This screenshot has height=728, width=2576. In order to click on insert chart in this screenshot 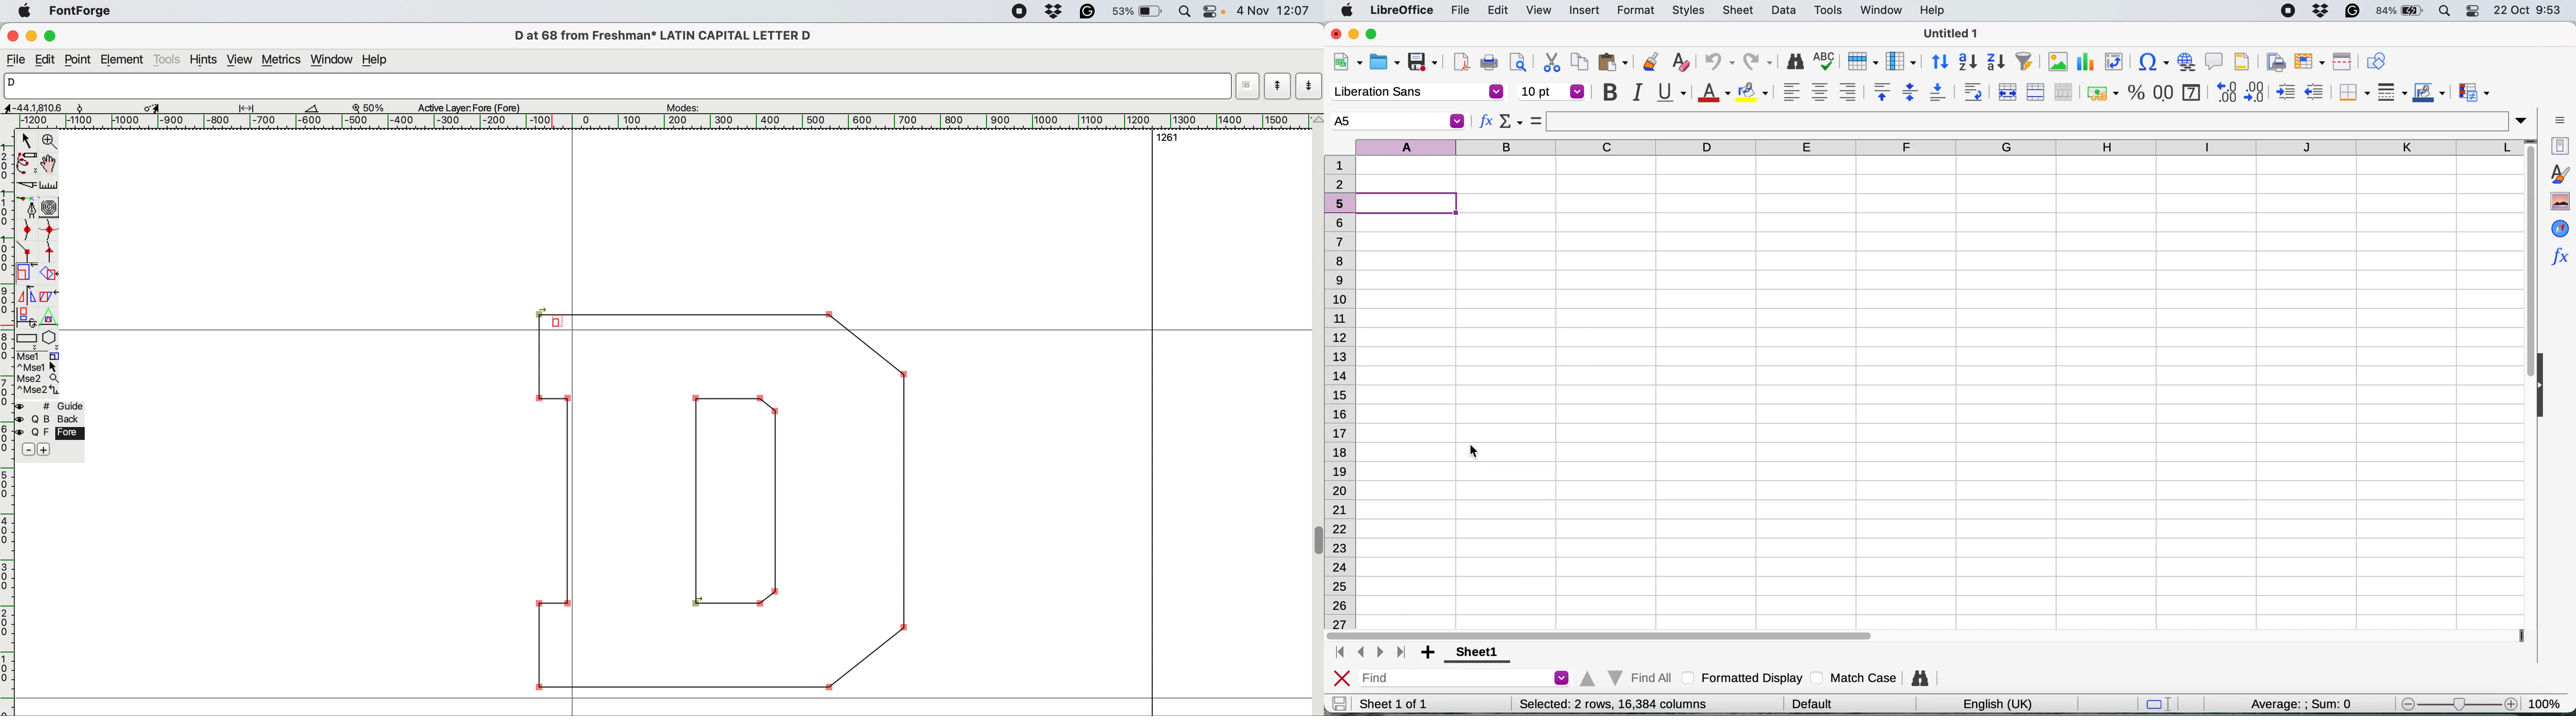, I will do `click(2084, 64)`.